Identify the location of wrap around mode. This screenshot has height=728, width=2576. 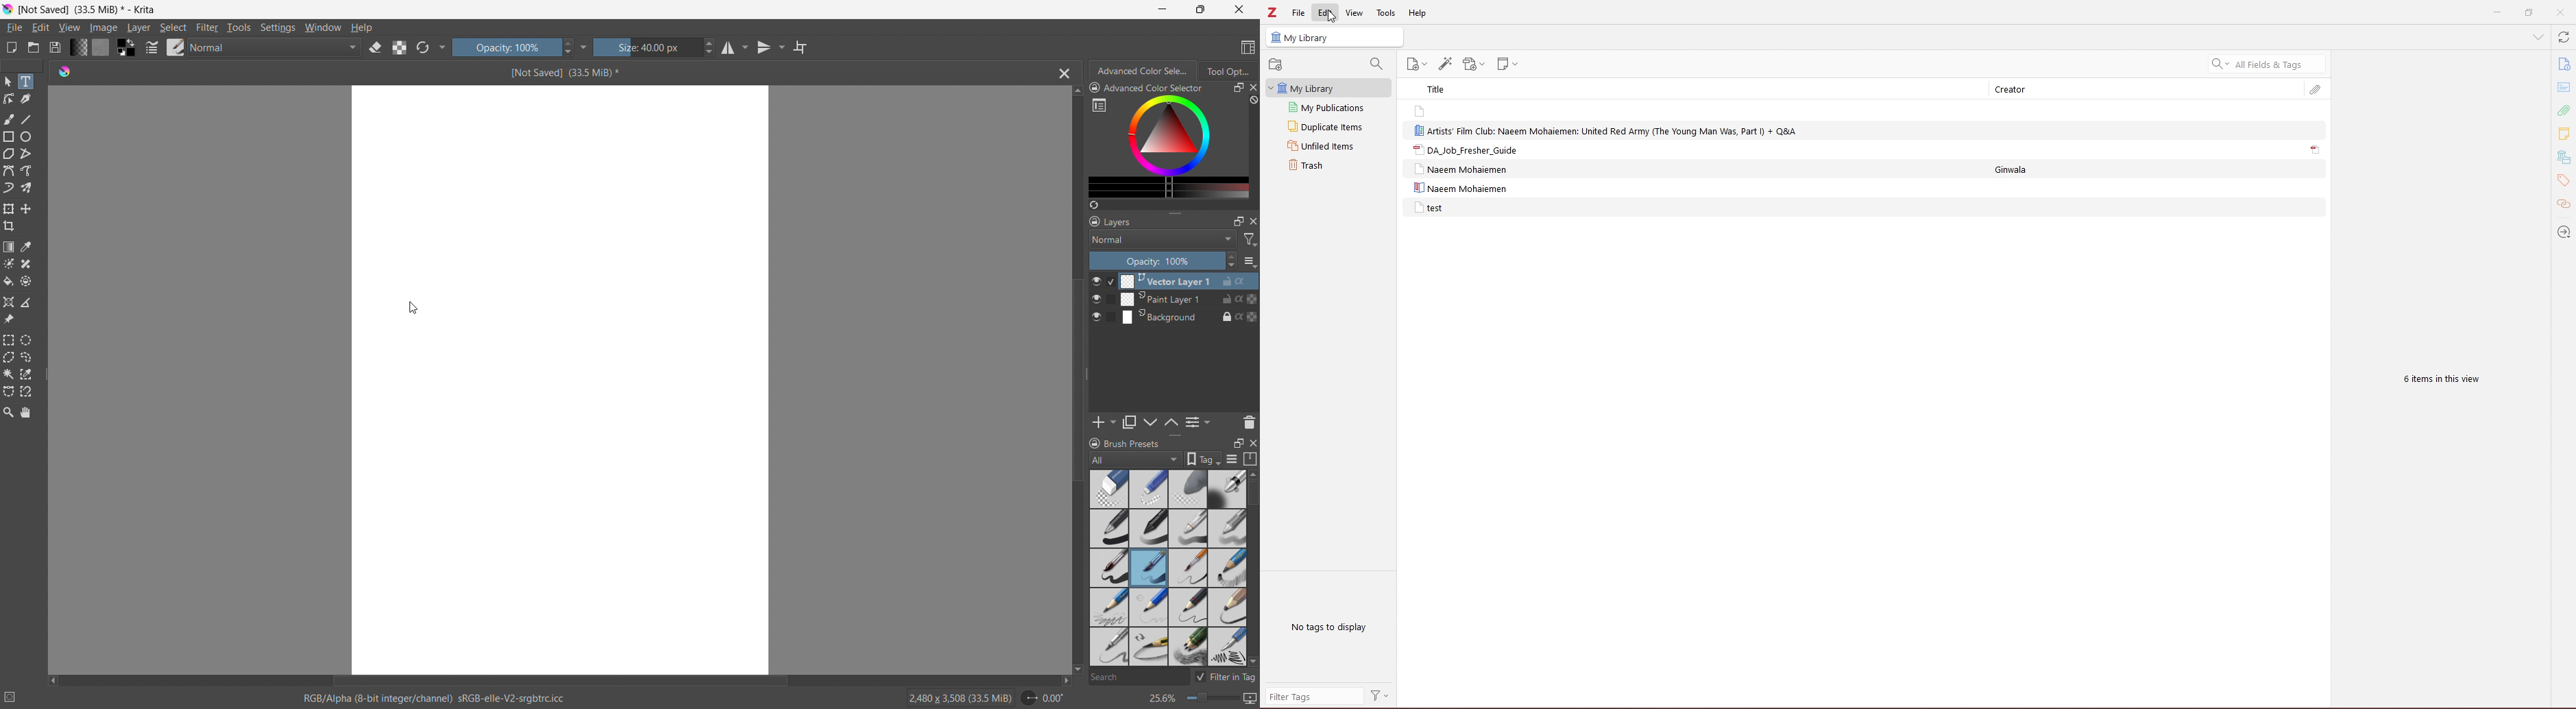
(801, 47).